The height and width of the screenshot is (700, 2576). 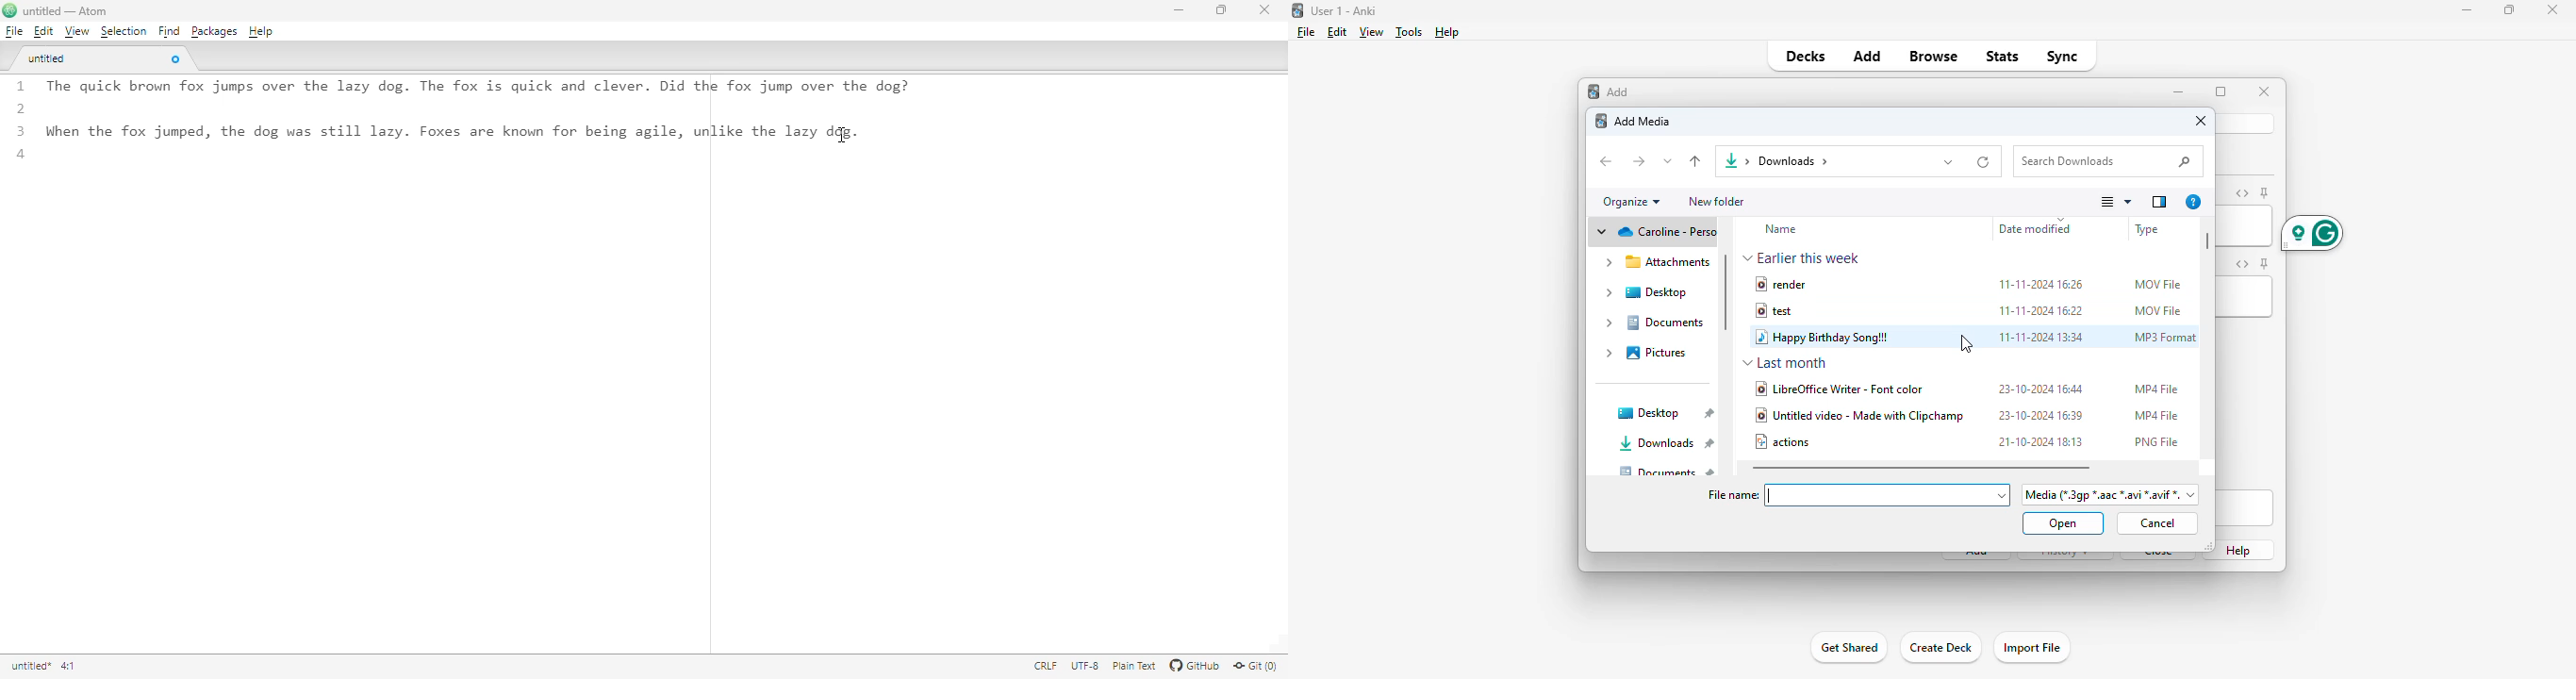 I want to click on 11-11-2024, so click(x=2041, y=285).